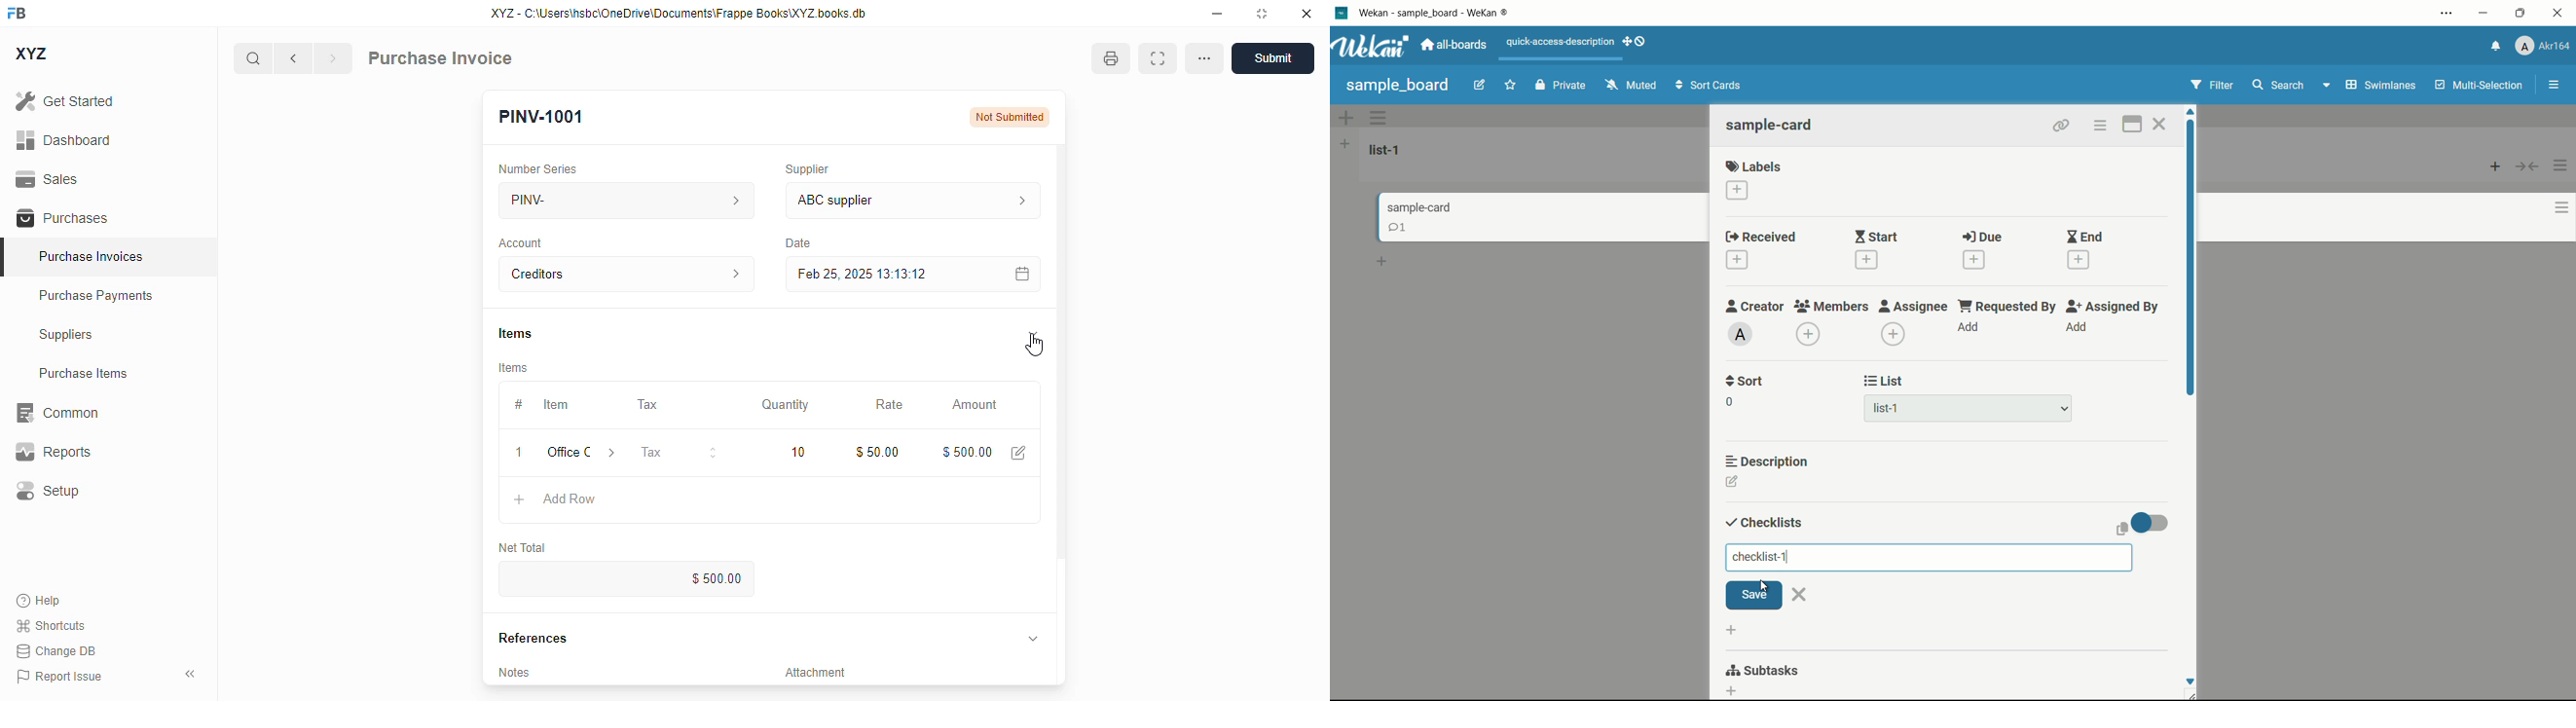  I want to click on number series information, so click(734, 200).